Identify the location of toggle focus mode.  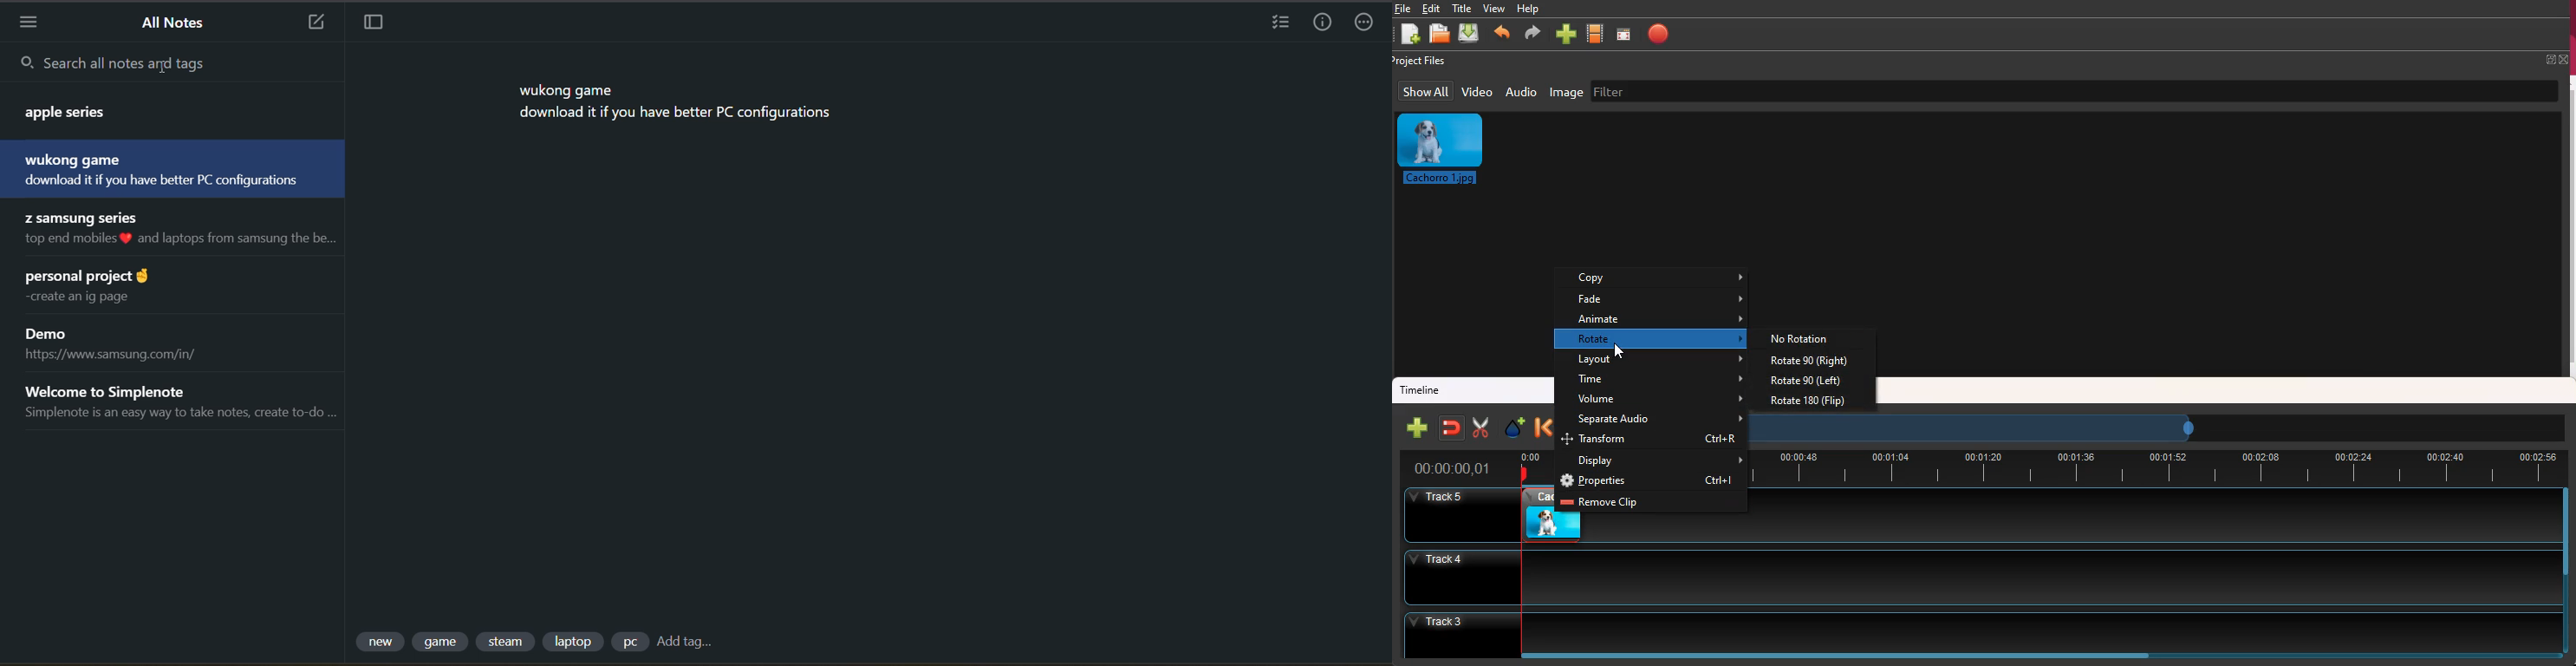
(374, 21).